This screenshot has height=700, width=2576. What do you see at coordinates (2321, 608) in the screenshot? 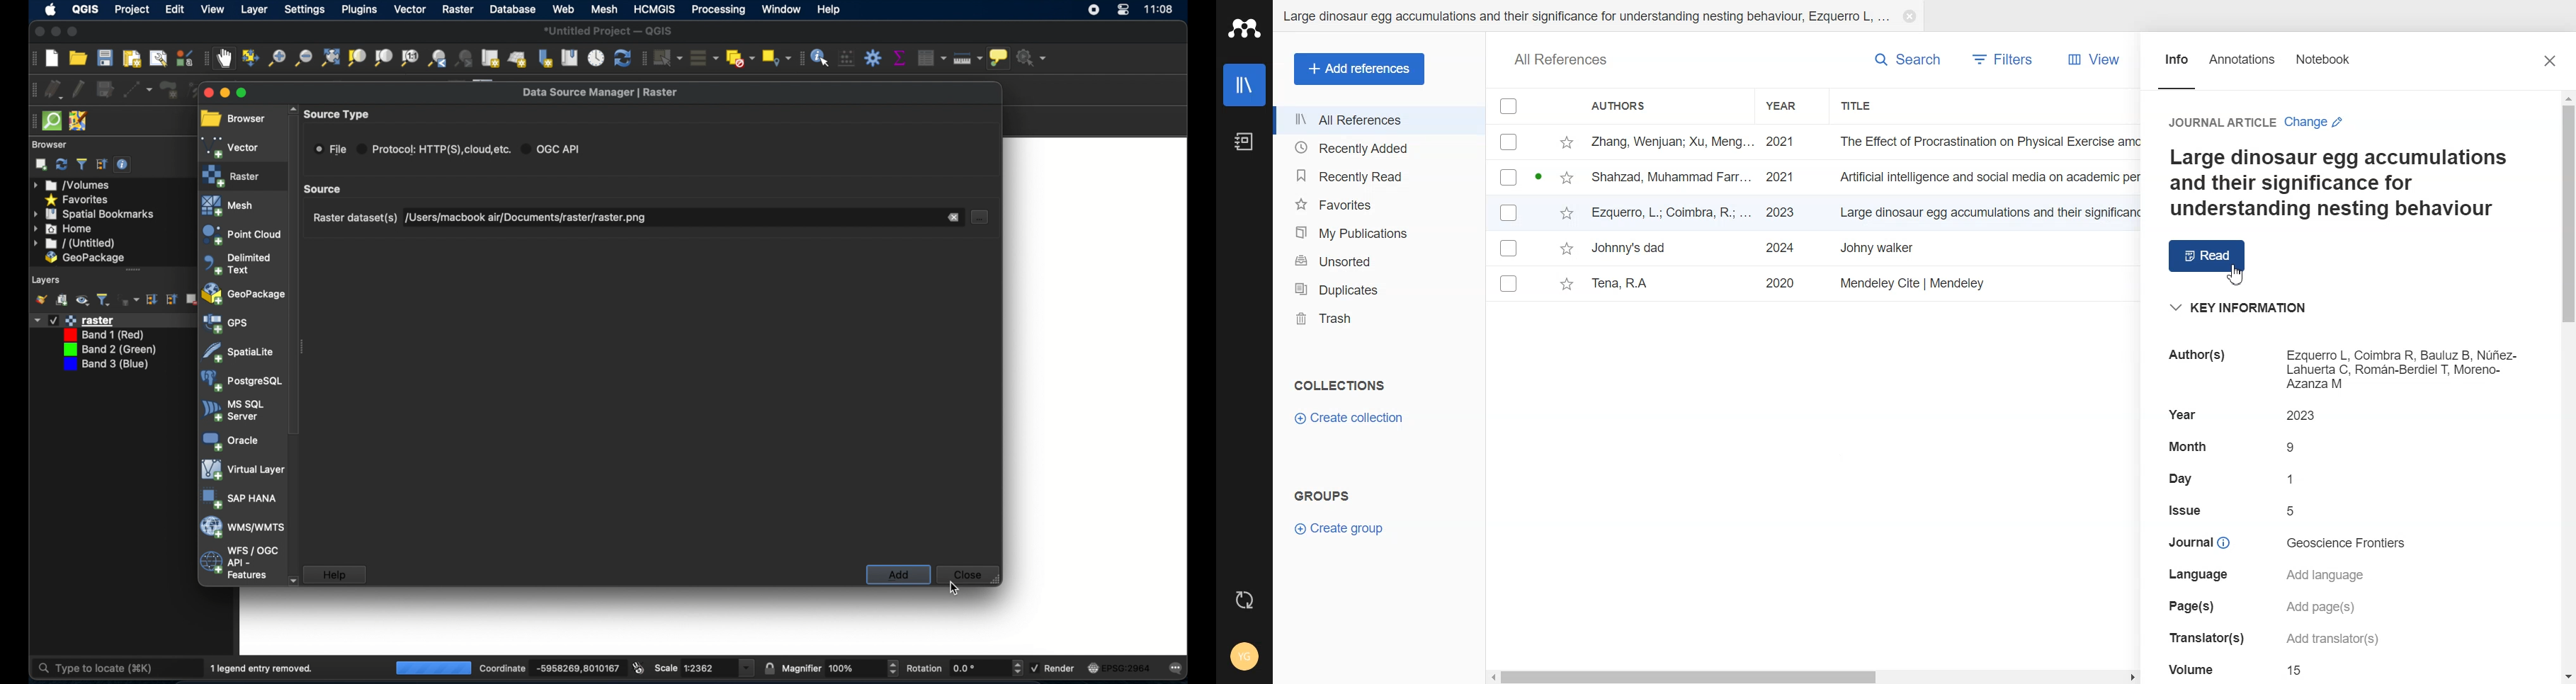
I see `text` at bounding box center [2321, 608].